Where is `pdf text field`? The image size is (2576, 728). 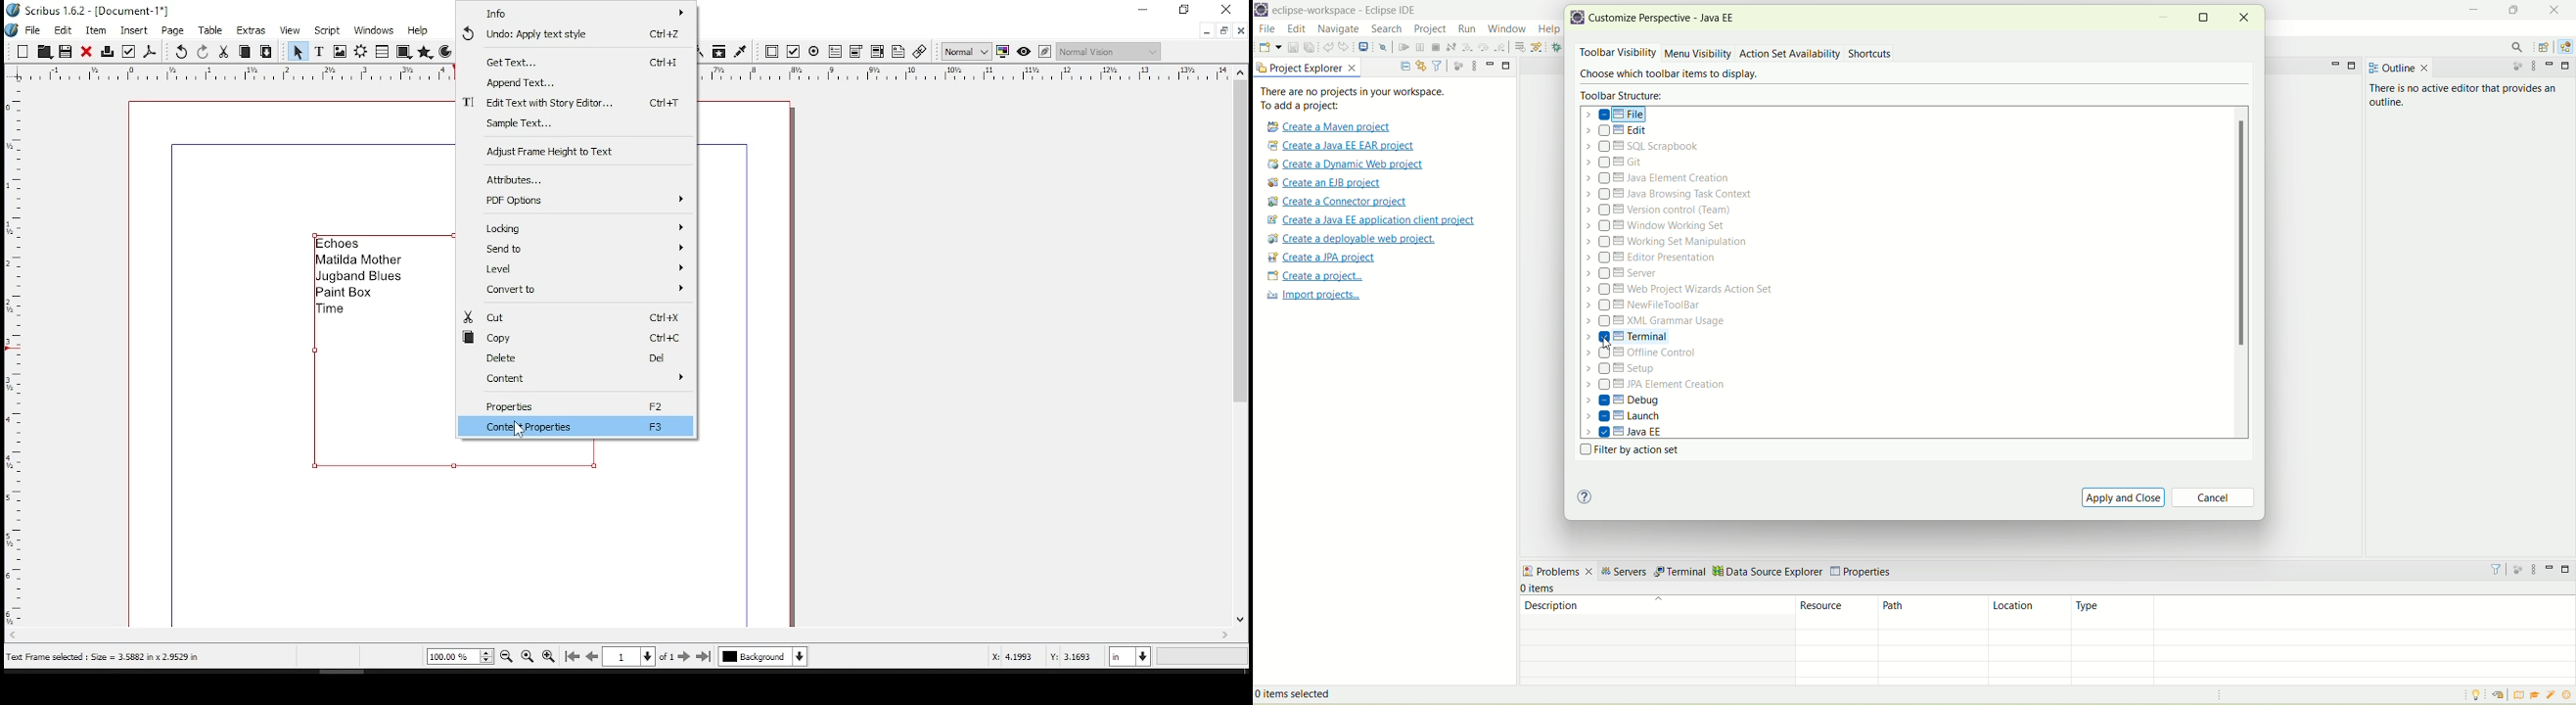
pdf text field is located at coordinates (835, 52).